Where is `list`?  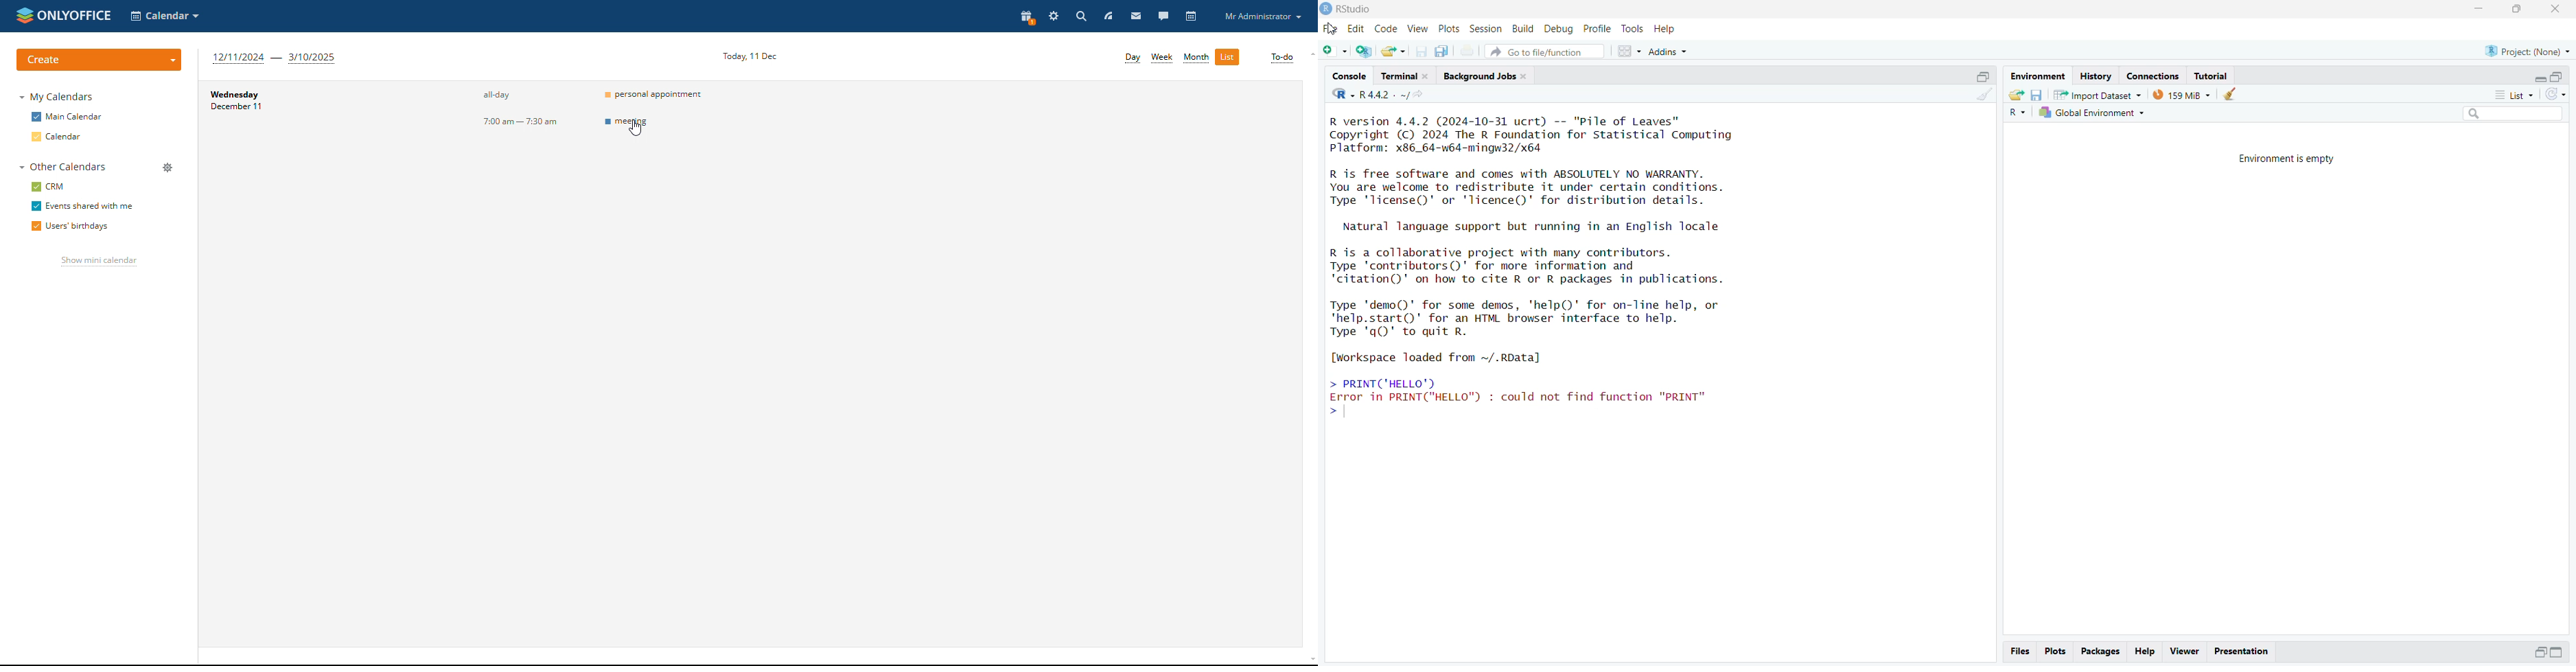
list is located at coordinates (2508, 94).